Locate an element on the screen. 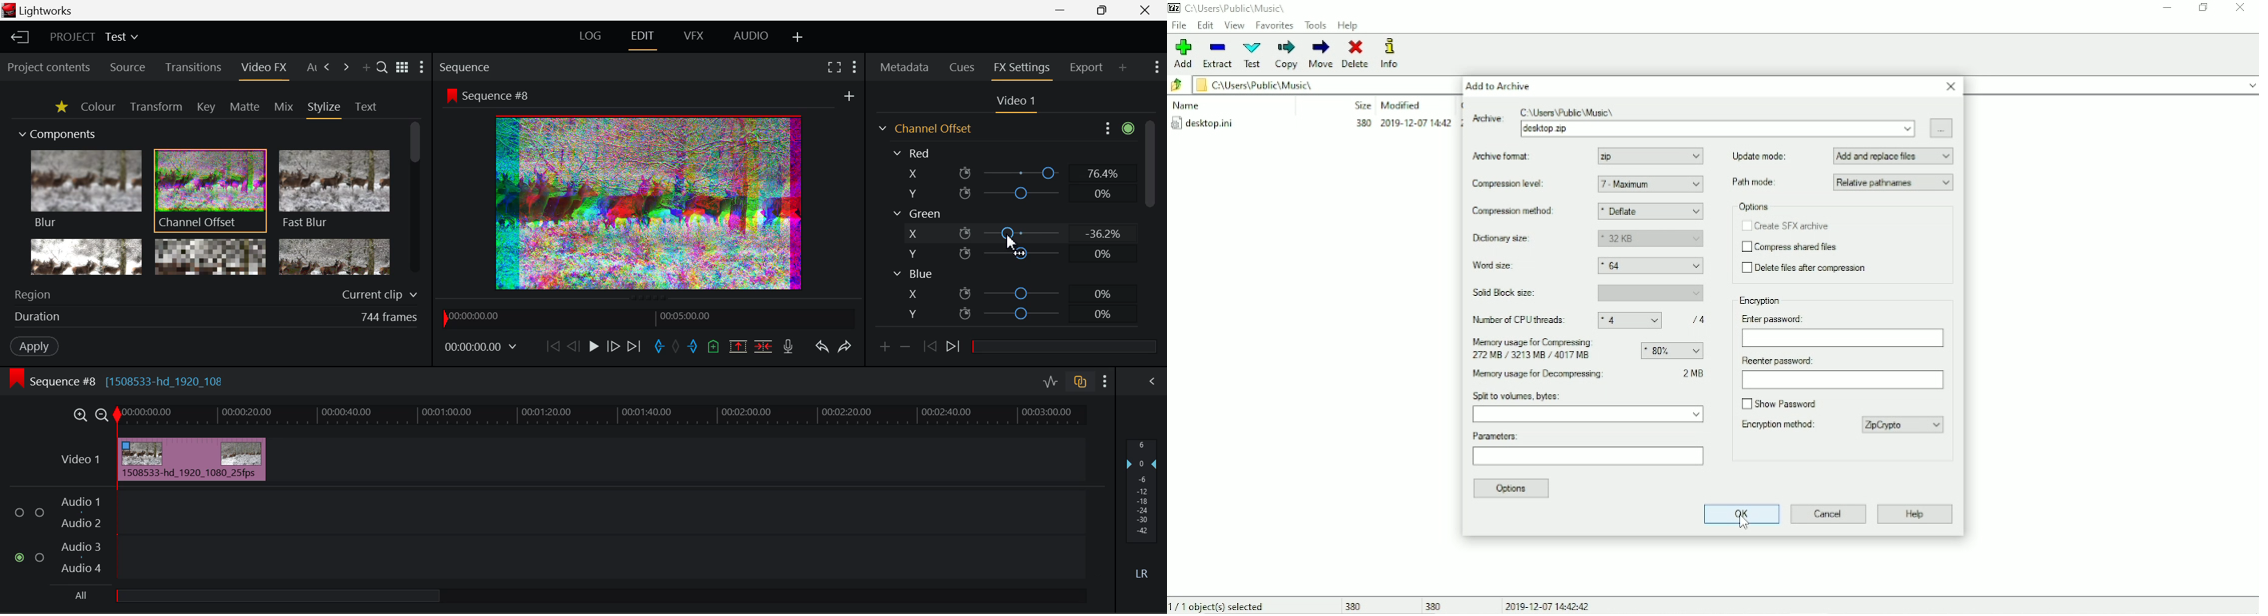 This screenshot has width=2268, height=616. Blue X is located at coordinates (1014, 292).